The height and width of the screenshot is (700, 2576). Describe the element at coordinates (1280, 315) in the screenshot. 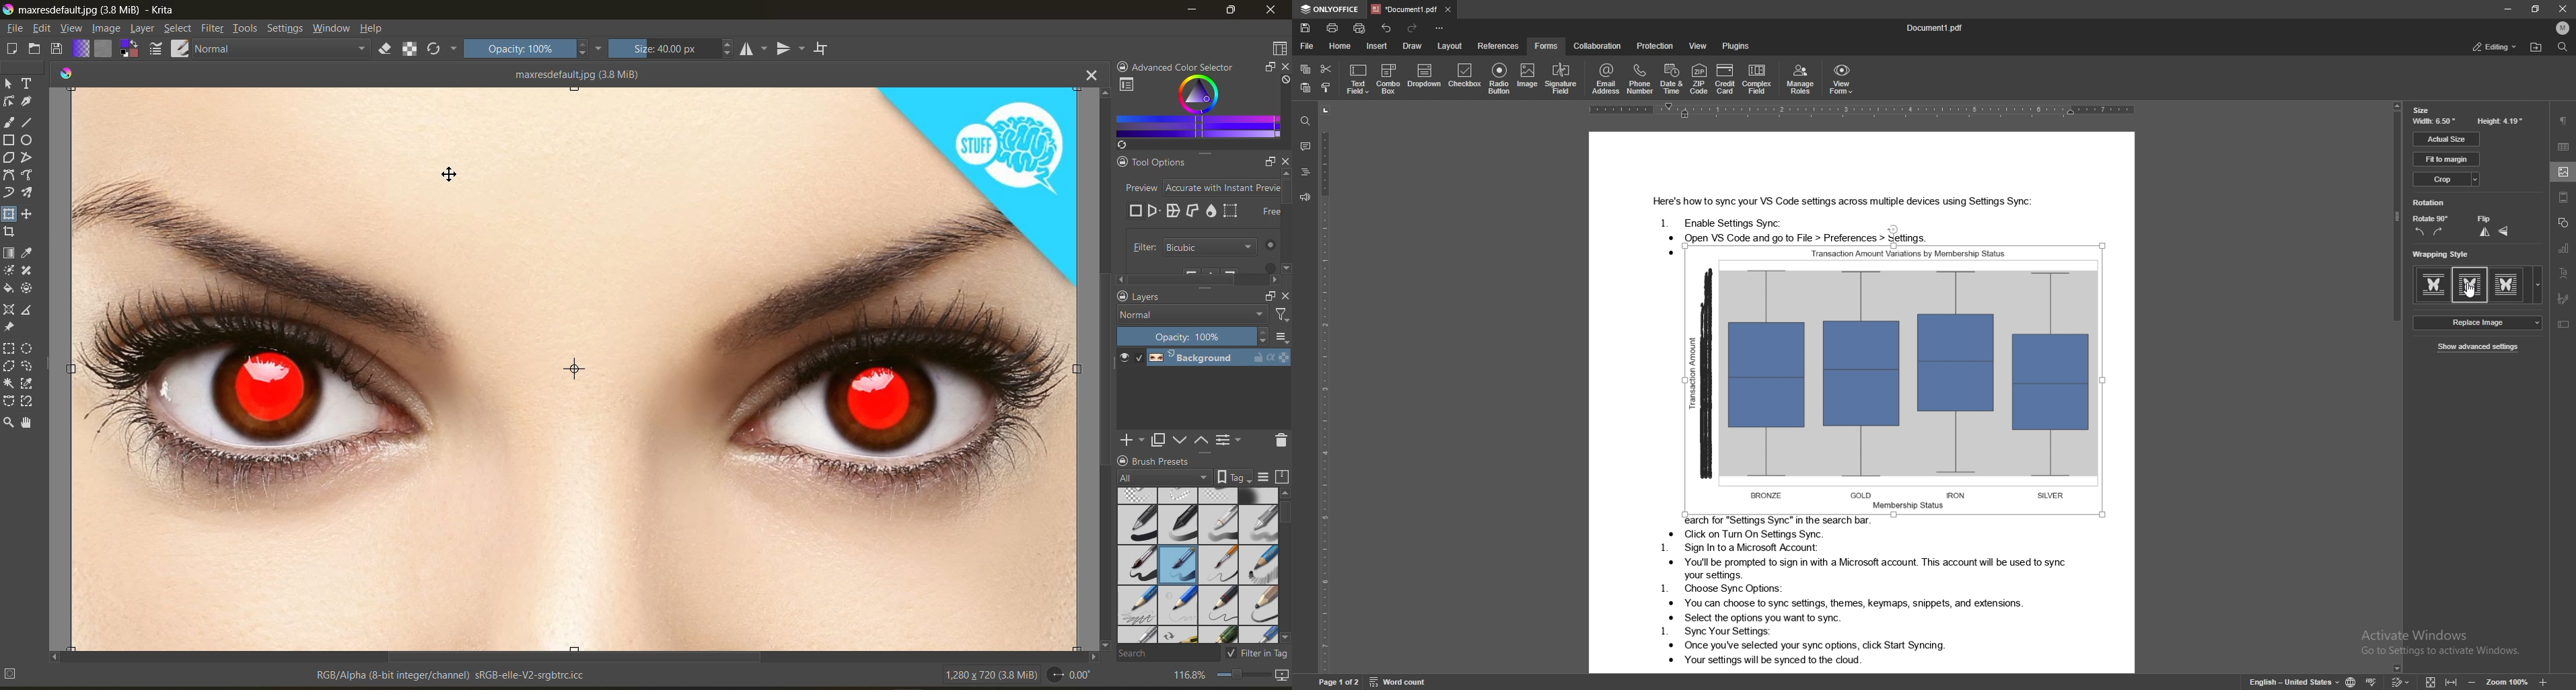

I see `filter` at that location.